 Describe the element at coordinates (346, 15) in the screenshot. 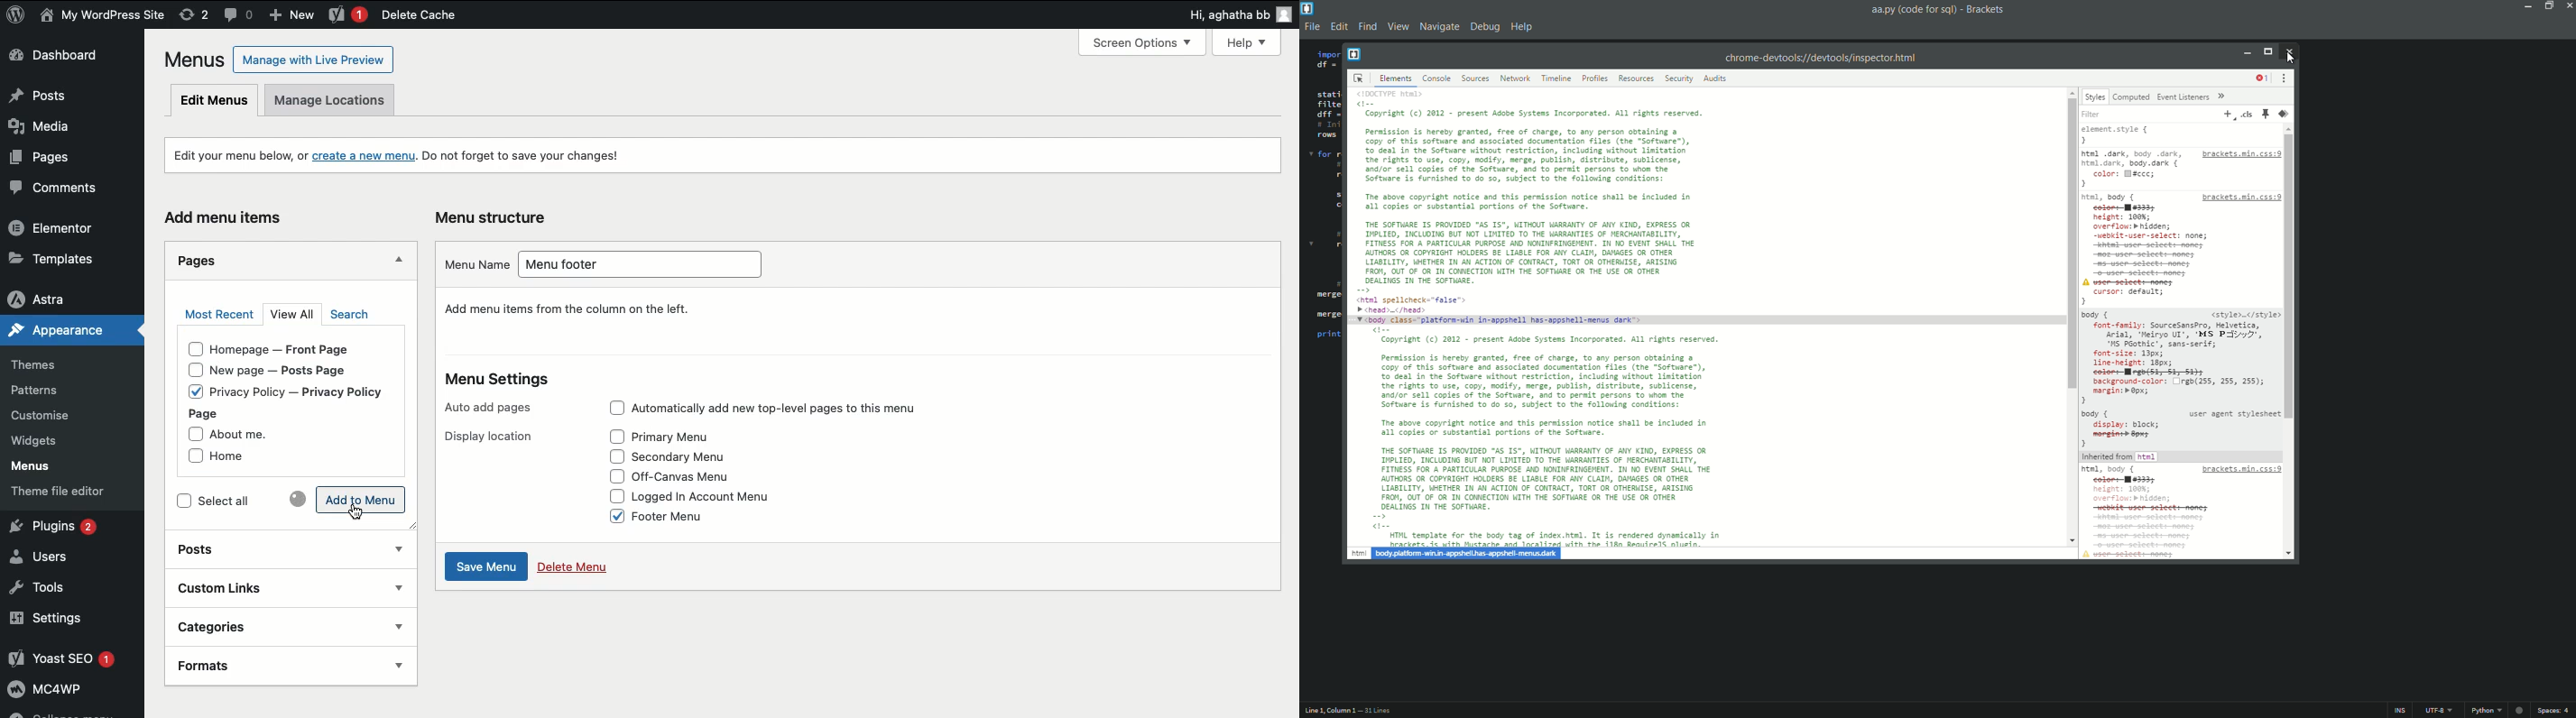

I see `Yoast` at that location.